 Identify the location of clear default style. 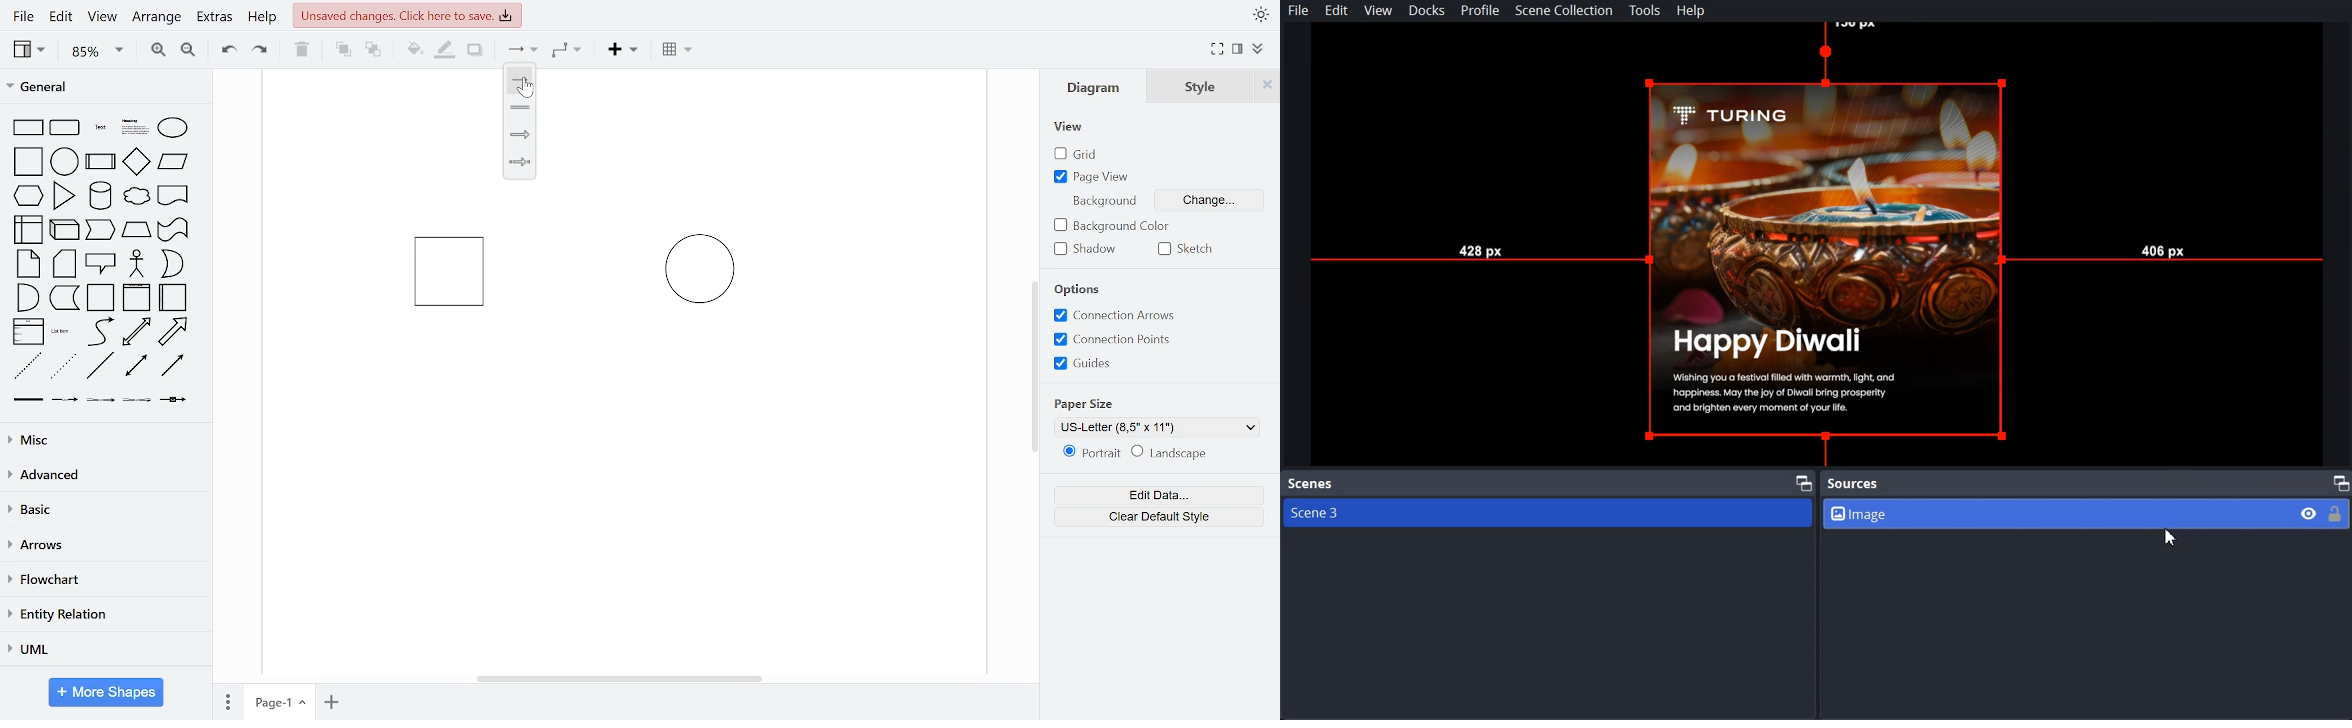
(1169, 454).